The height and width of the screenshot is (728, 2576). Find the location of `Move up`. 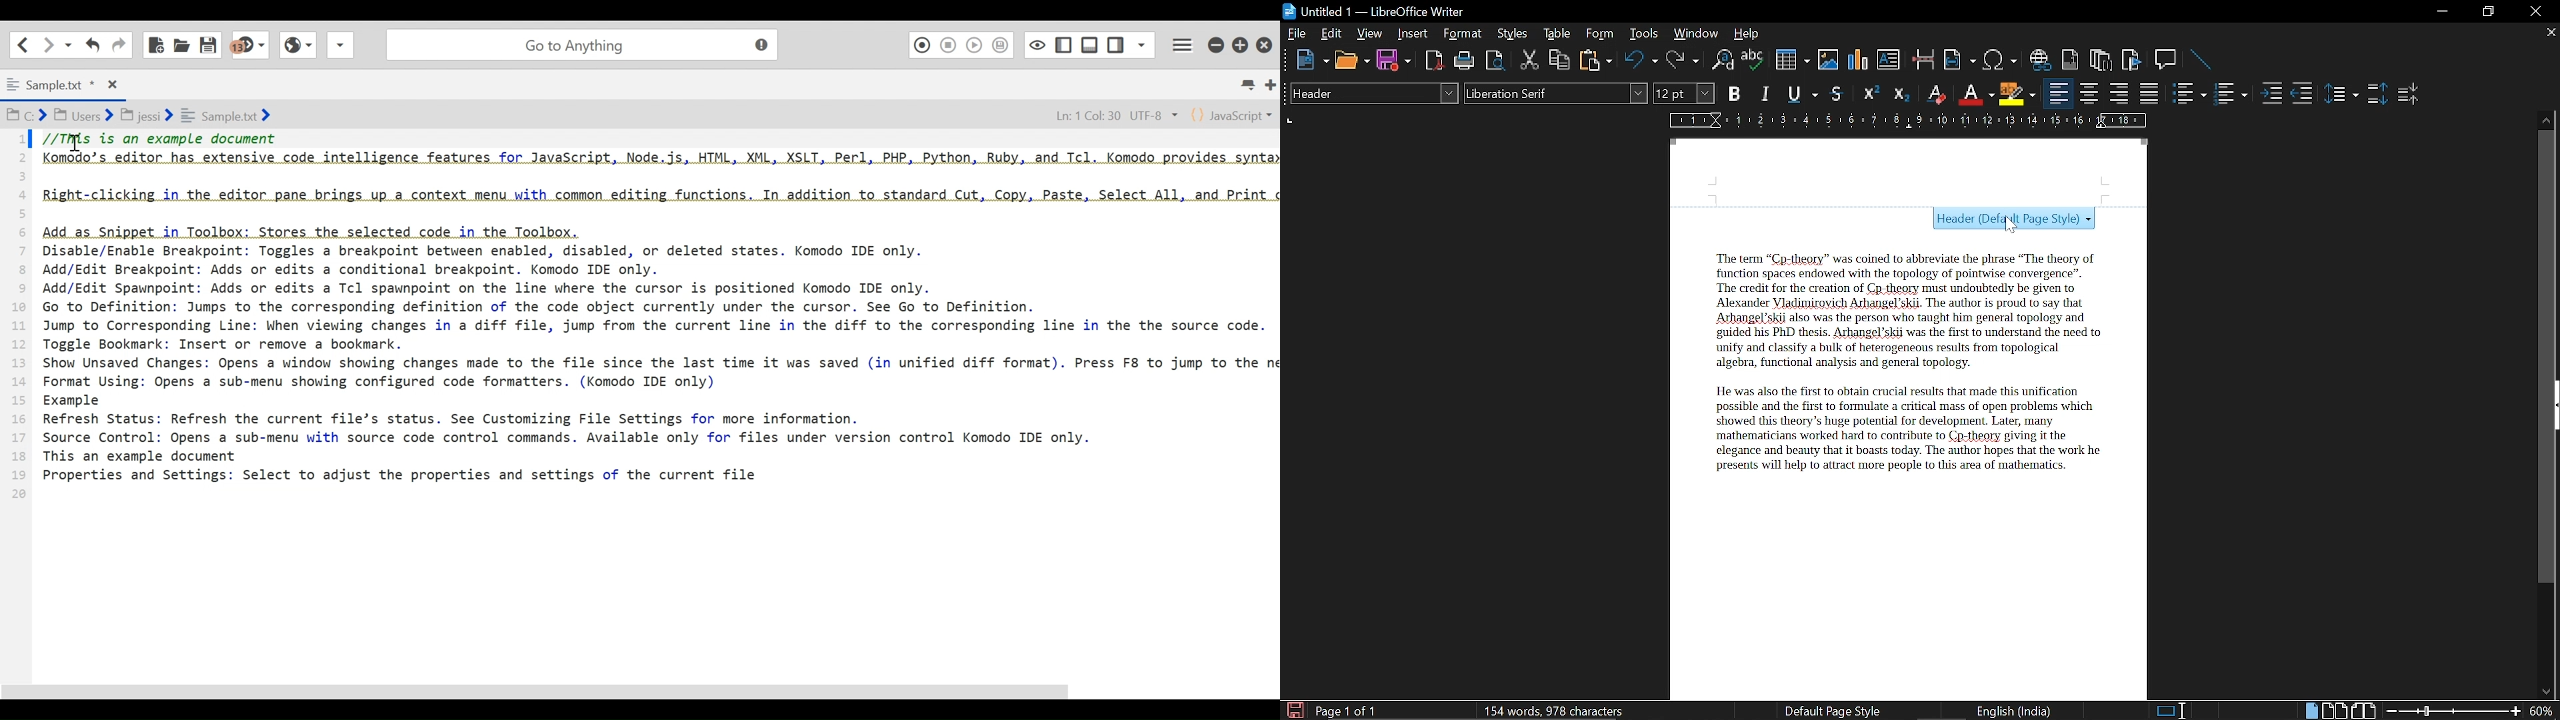

Move up is located at coordinates (2547, 118).